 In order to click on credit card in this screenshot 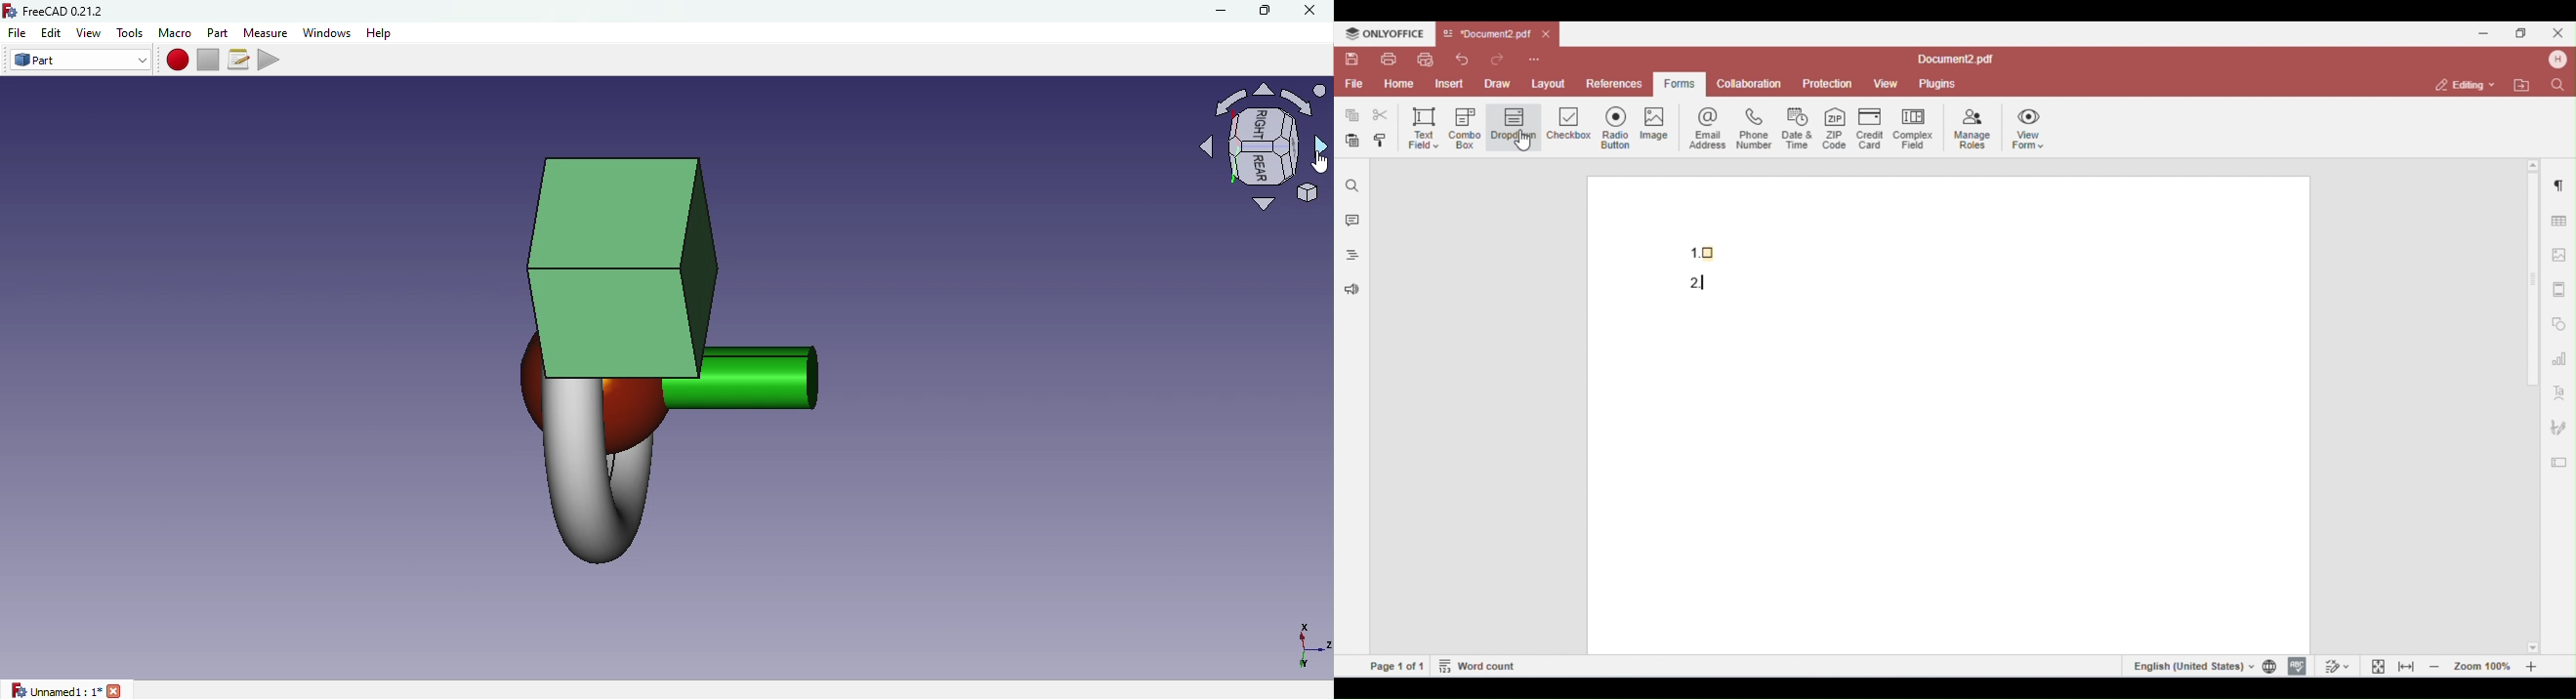, I will do `click(1873, 128)`.